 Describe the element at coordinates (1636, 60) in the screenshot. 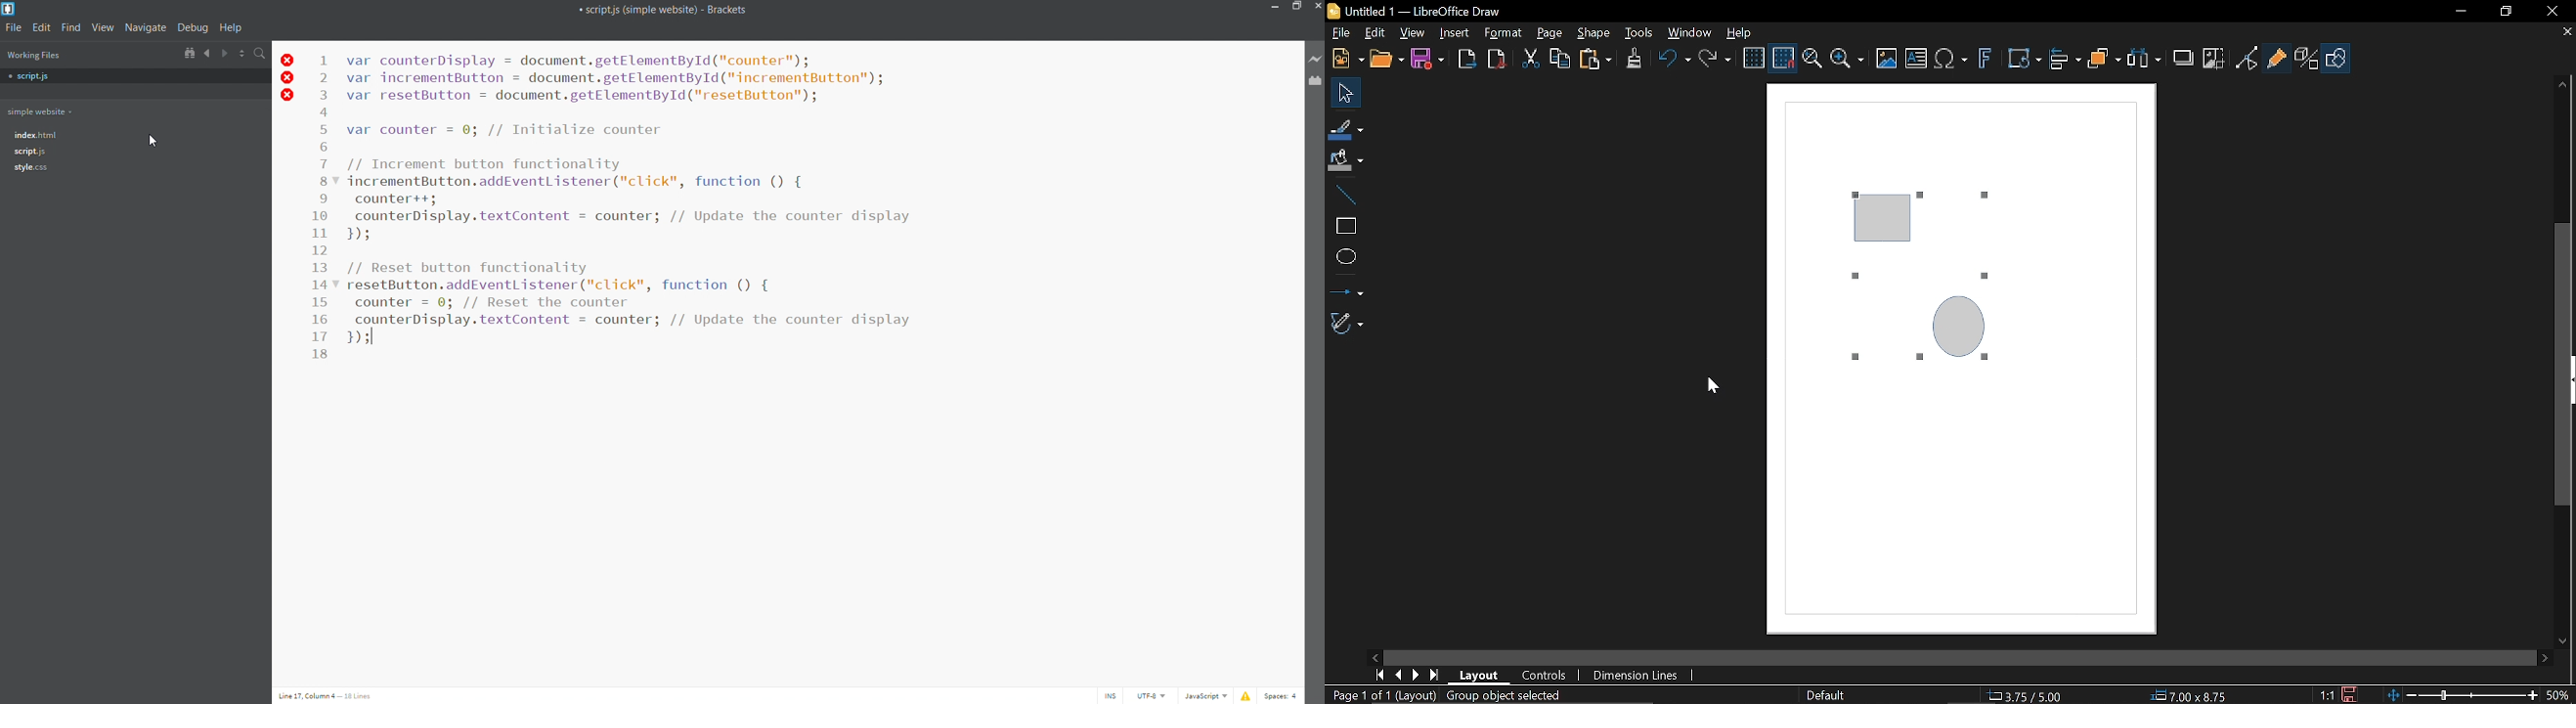

I see `Clone` at that location.